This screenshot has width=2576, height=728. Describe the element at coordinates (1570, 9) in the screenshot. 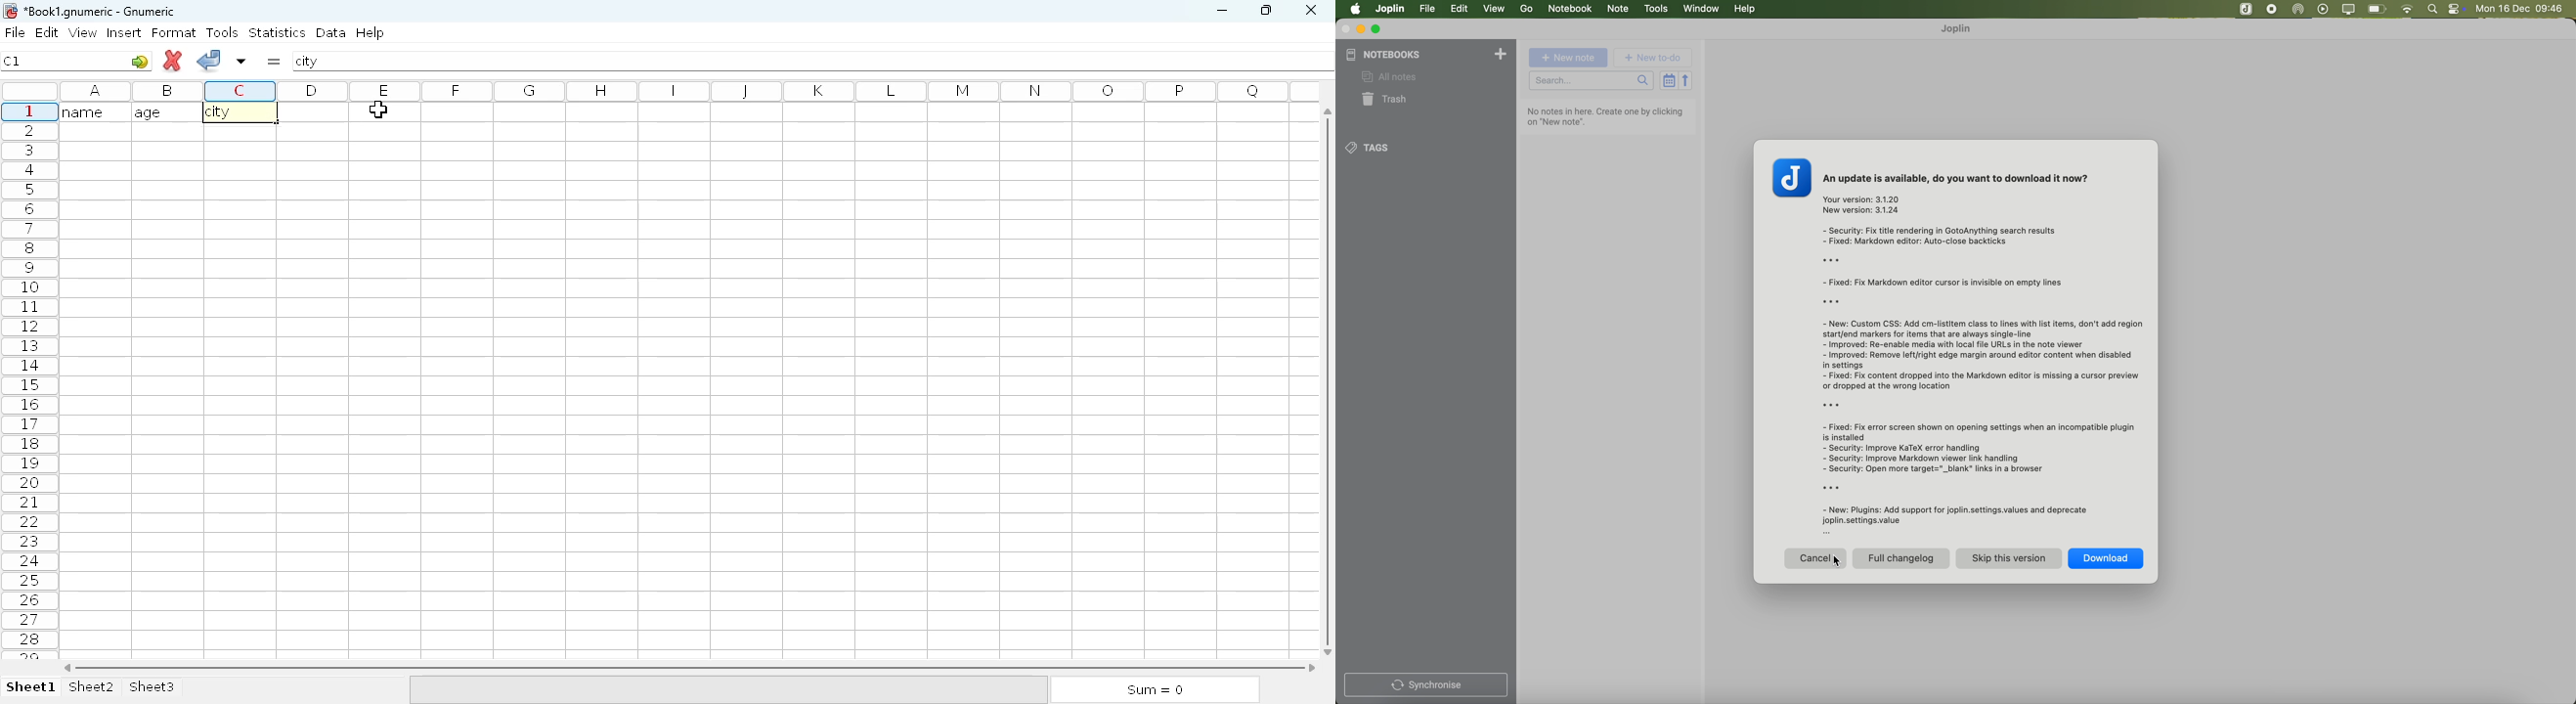

I see `notebook` at that location.